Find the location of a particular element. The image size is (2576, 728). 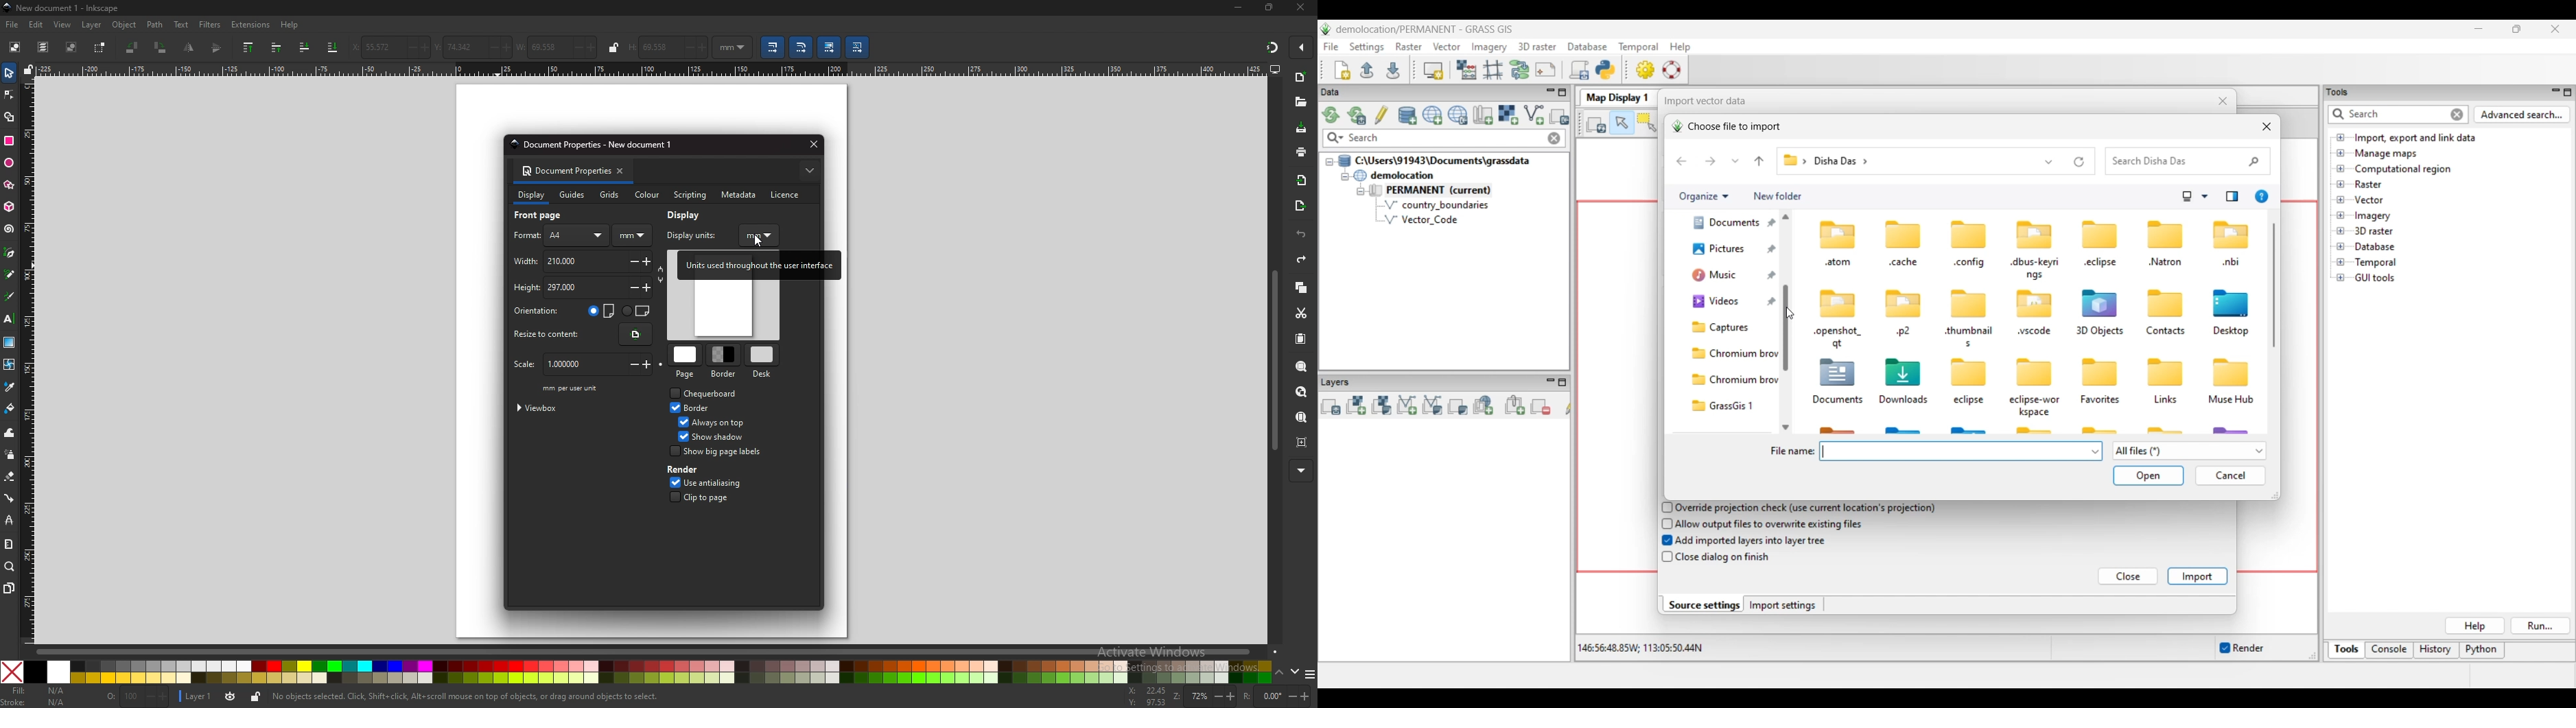

object is located at coordinates (124, 25).